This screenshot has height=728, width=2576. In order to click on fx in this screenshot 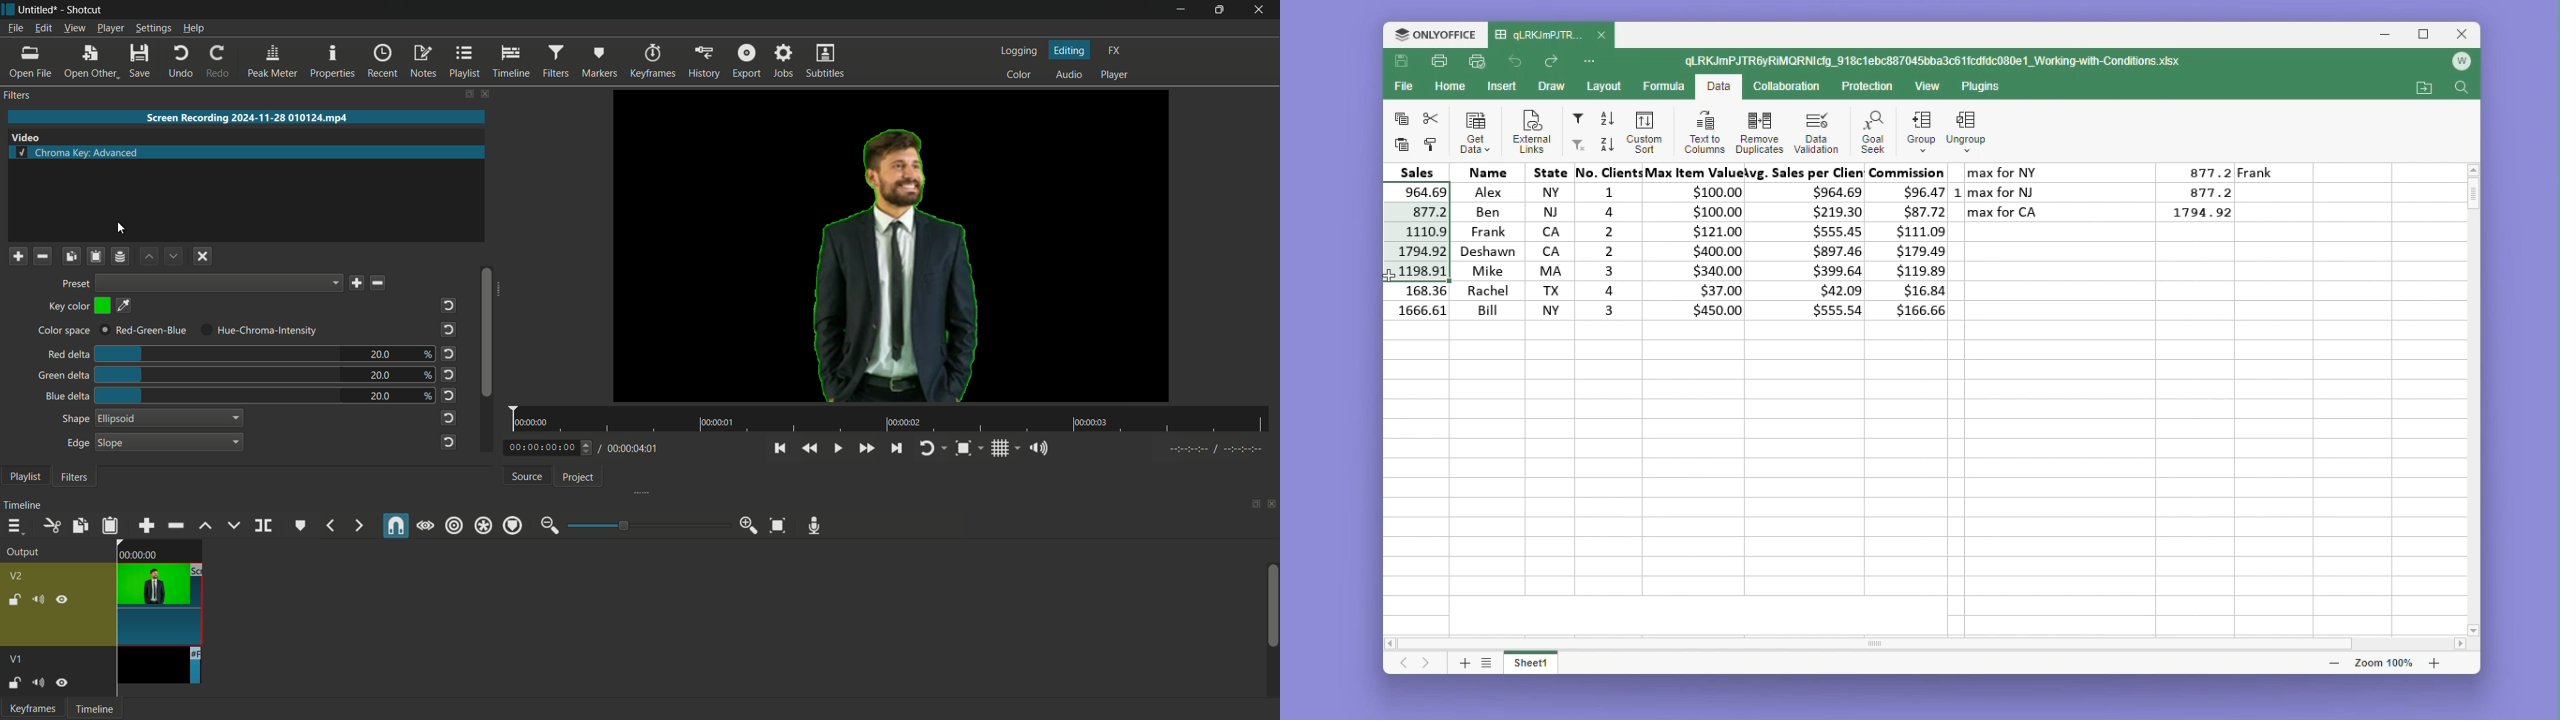, I will do `click(1114, 51)`.